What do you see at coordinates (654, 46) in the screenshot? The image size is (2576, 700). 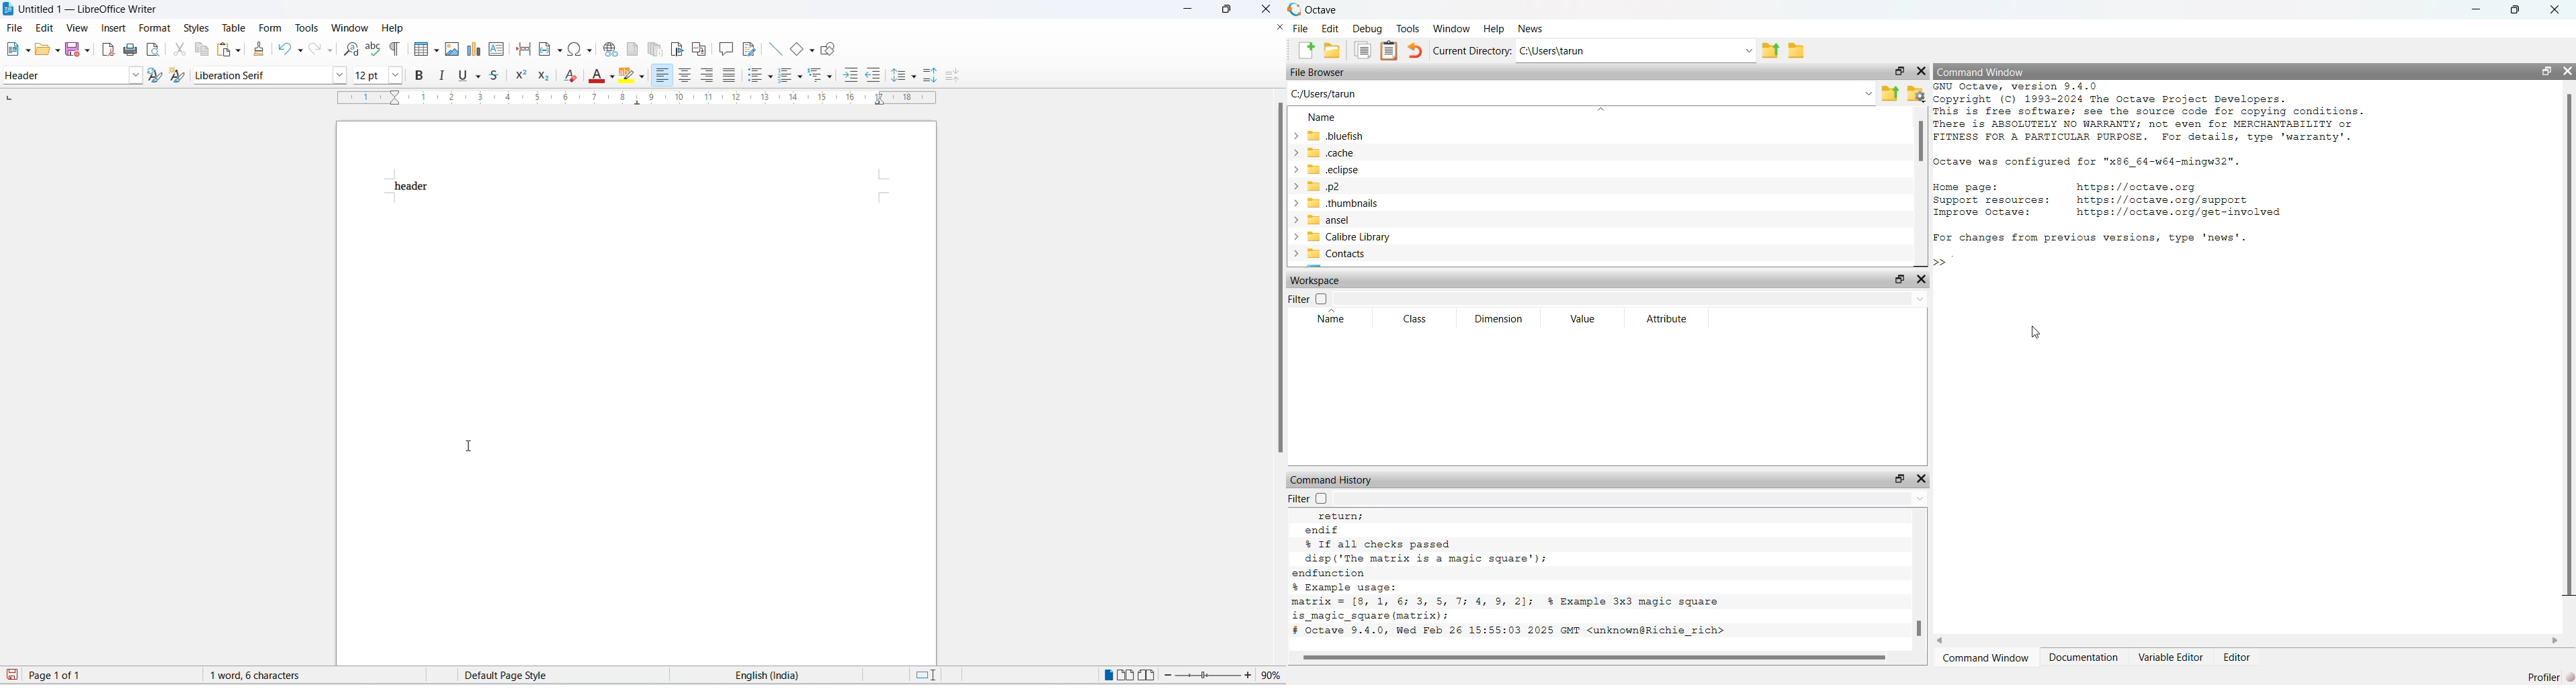 I see `insert endnote` at bounding box center [654, 46].